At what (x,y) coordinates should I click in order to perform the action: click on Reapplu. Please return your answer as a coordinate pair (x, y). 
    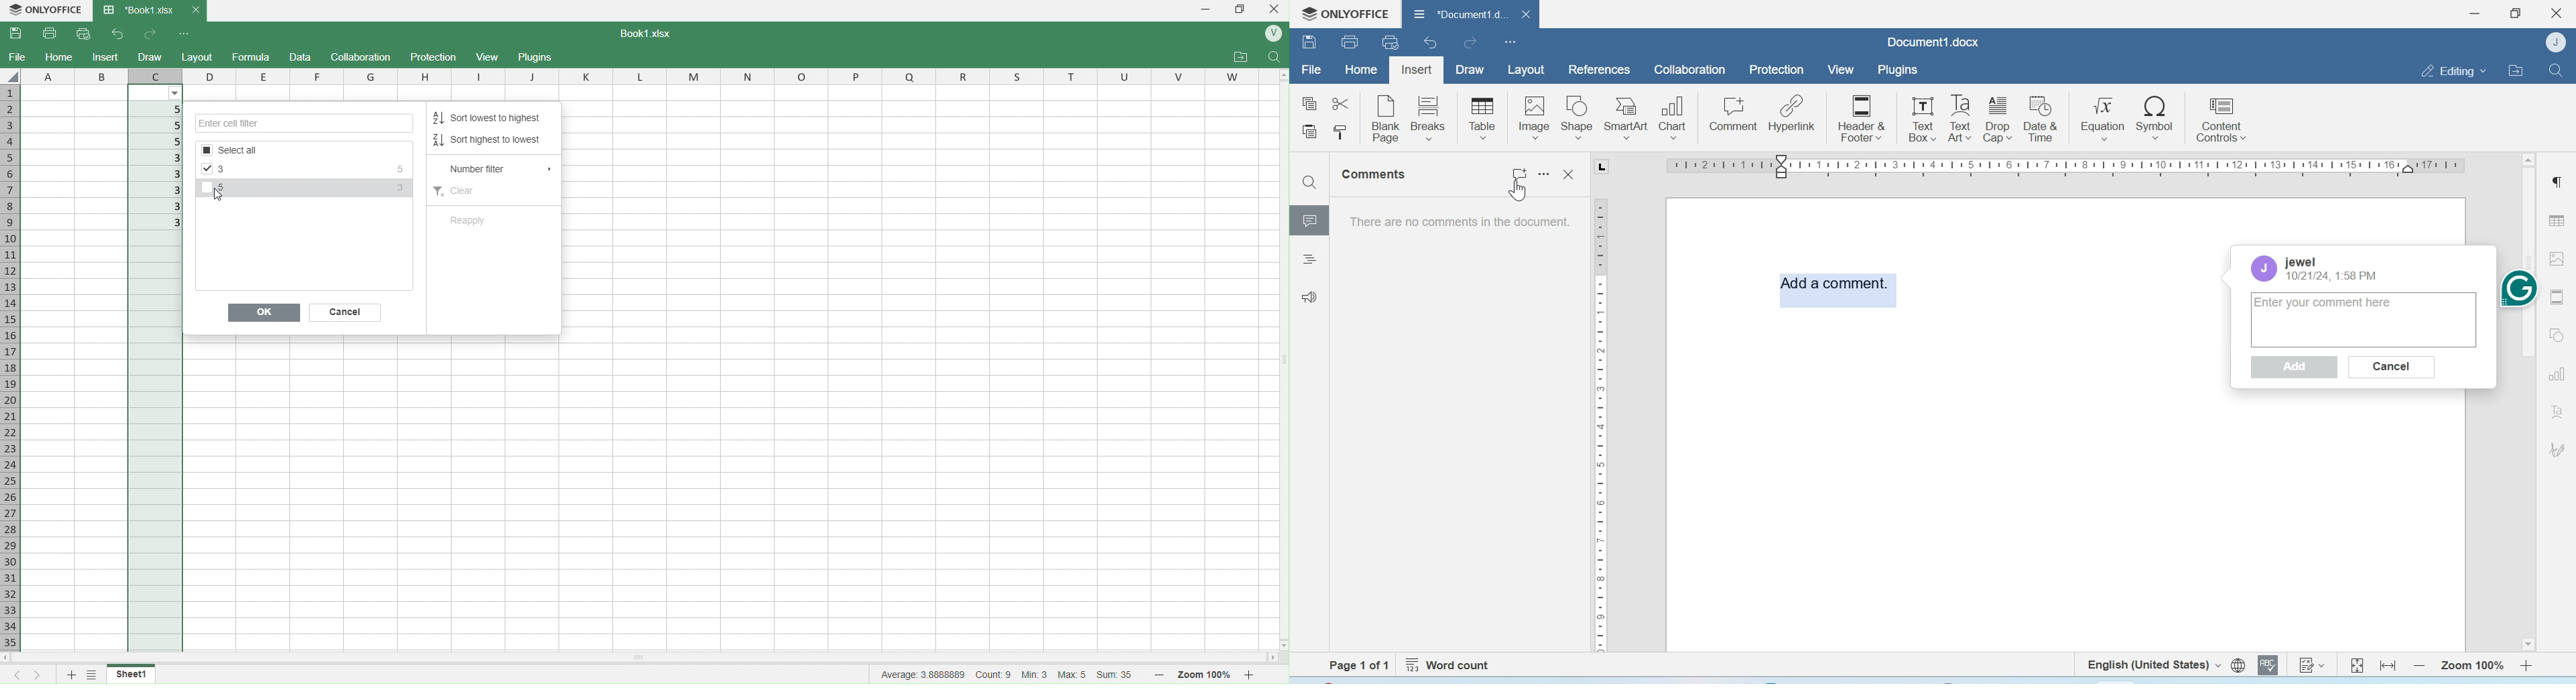
    Looking at the image, I should click on (468, 220).